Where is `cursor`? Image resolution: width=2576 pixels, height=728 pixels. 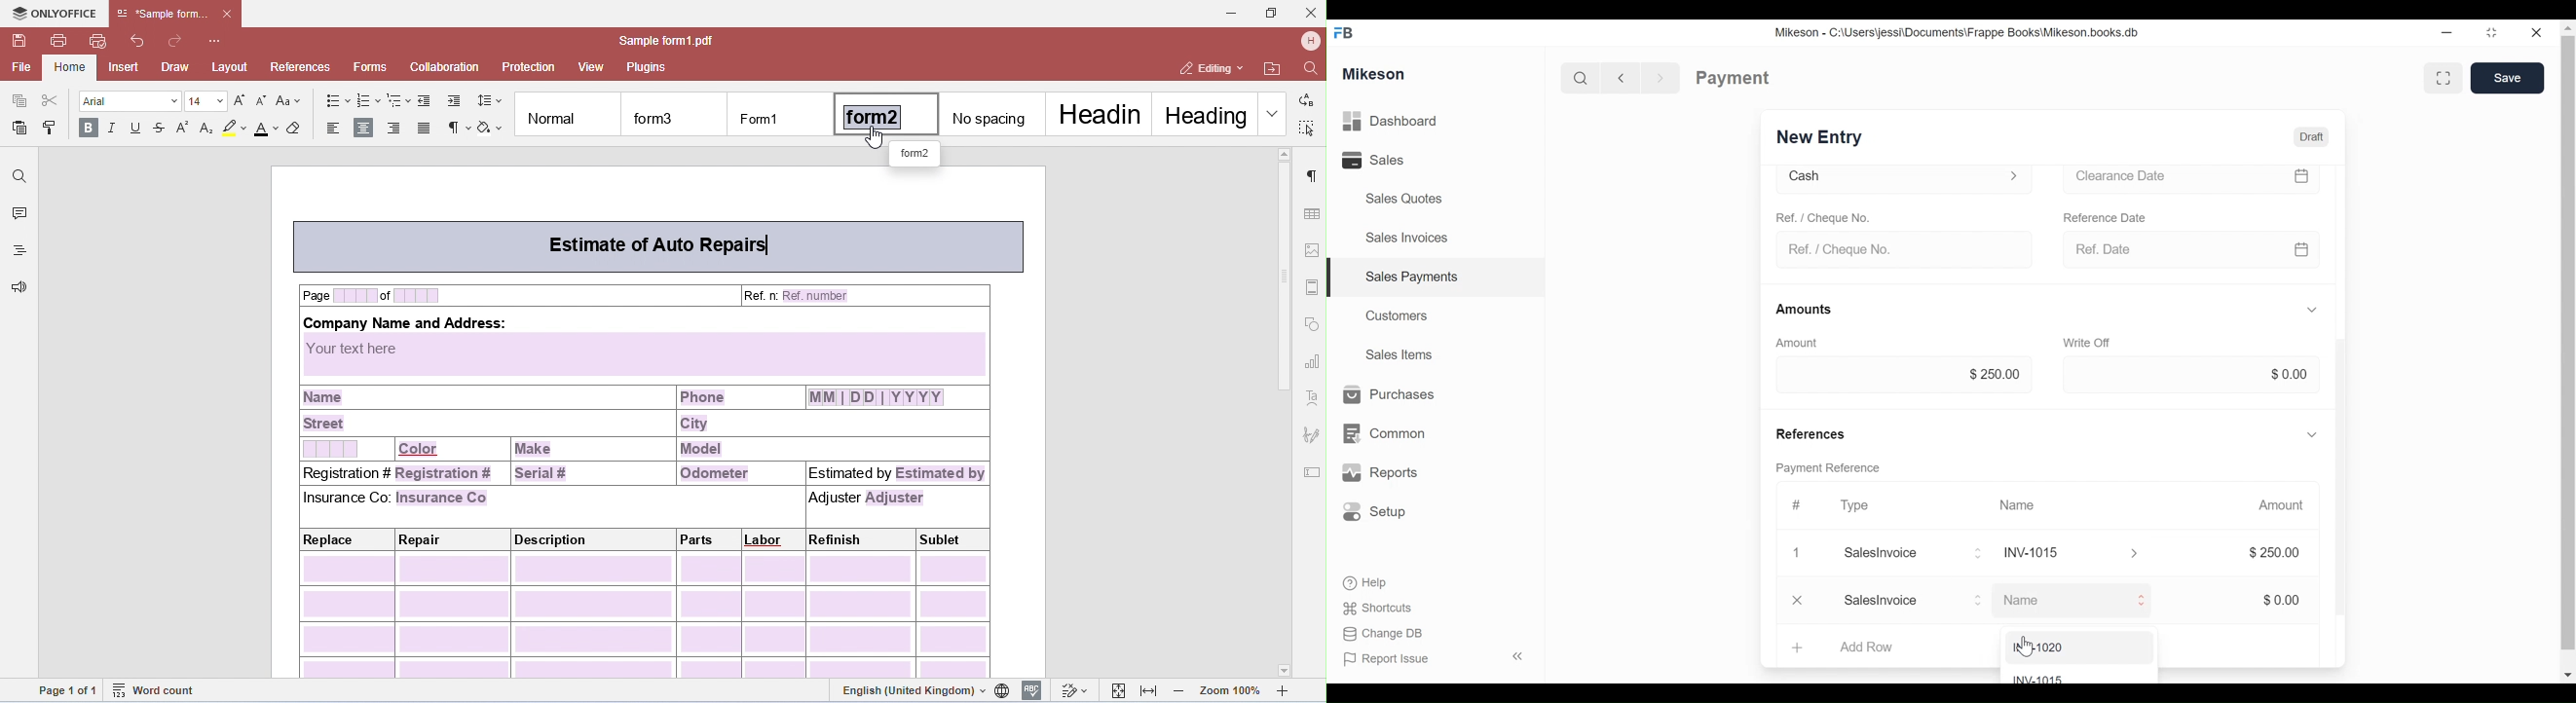
cursor is located at coordinates (2024, 647).